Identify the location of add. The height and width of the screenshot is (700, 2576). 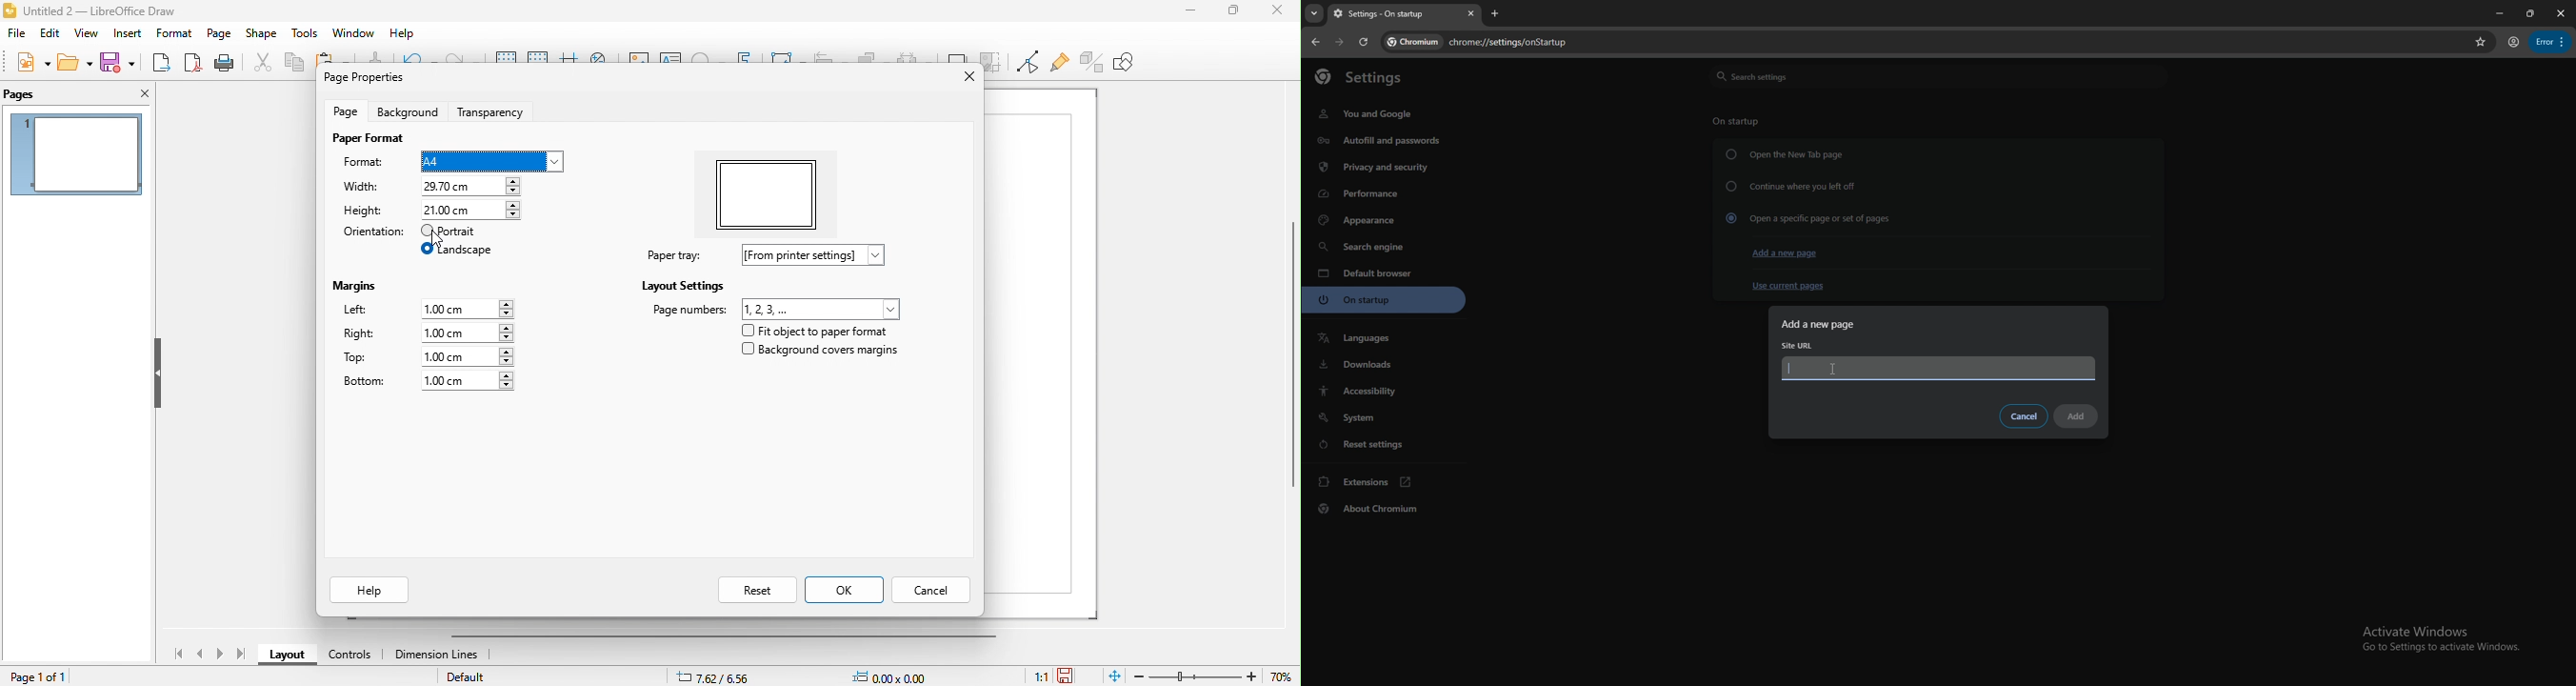
(2077, 416).